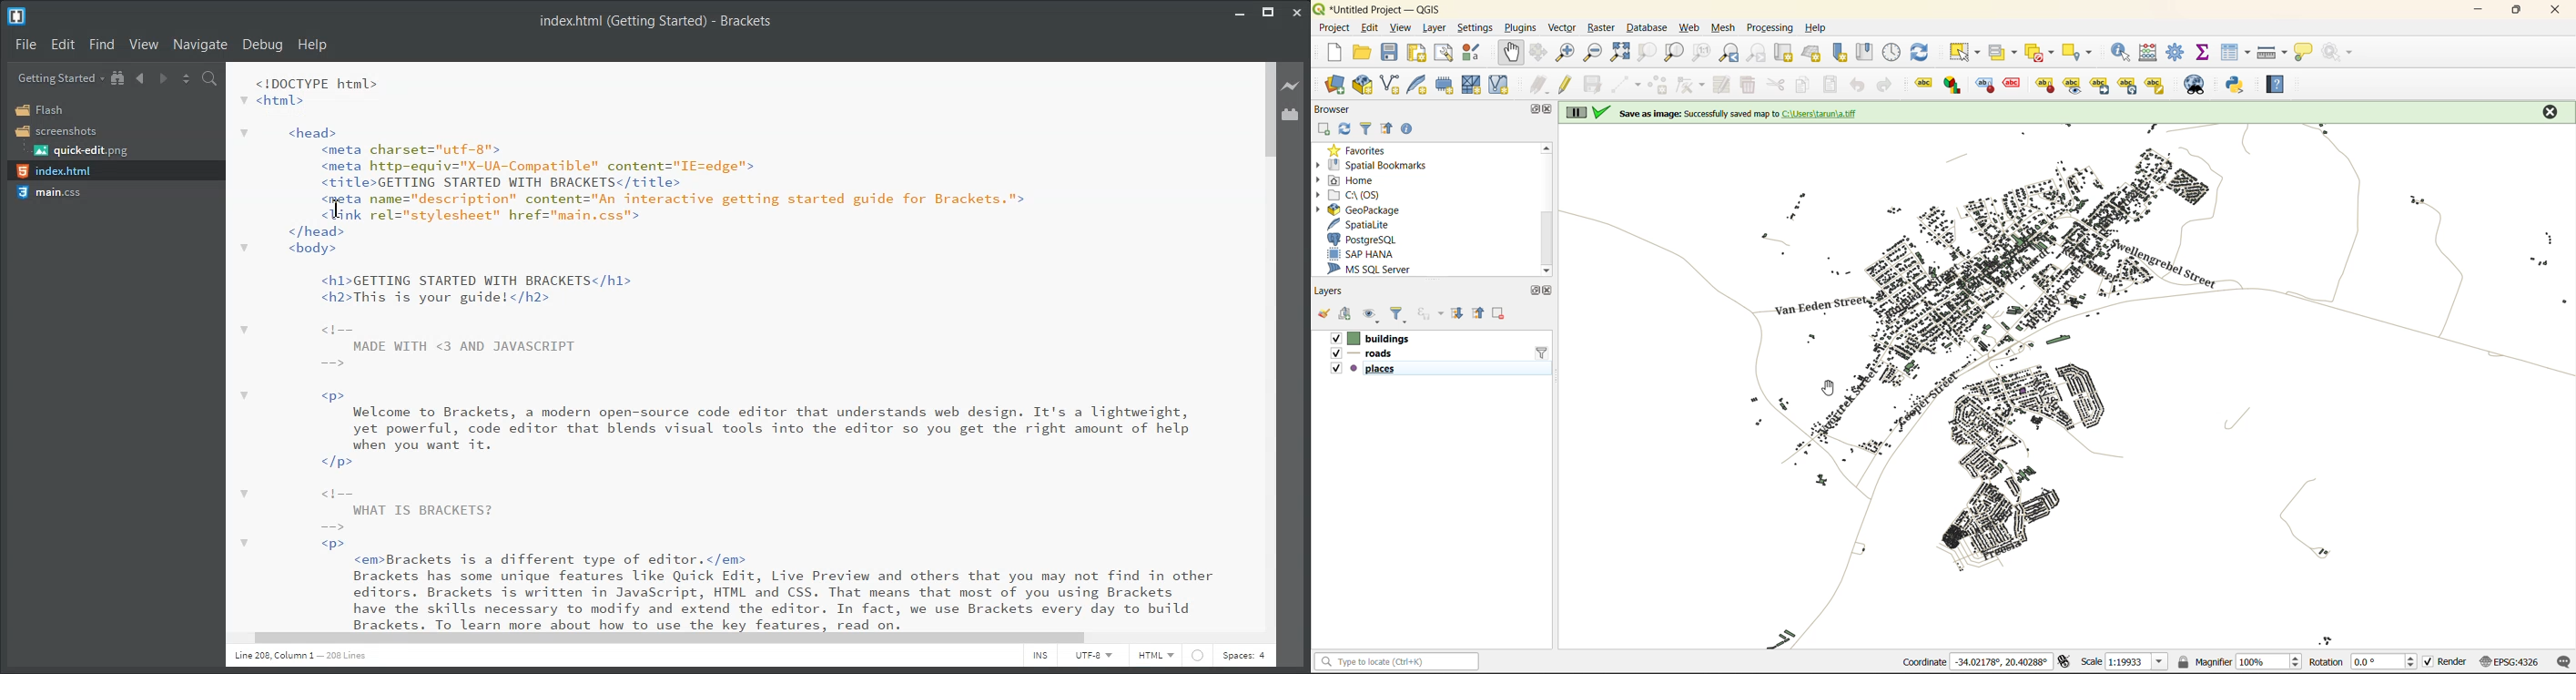 The width and height of the screenshot is (2576, 700). Describe the element at coordinates (2281, 84) in the screenshot. I see `help` at that location.